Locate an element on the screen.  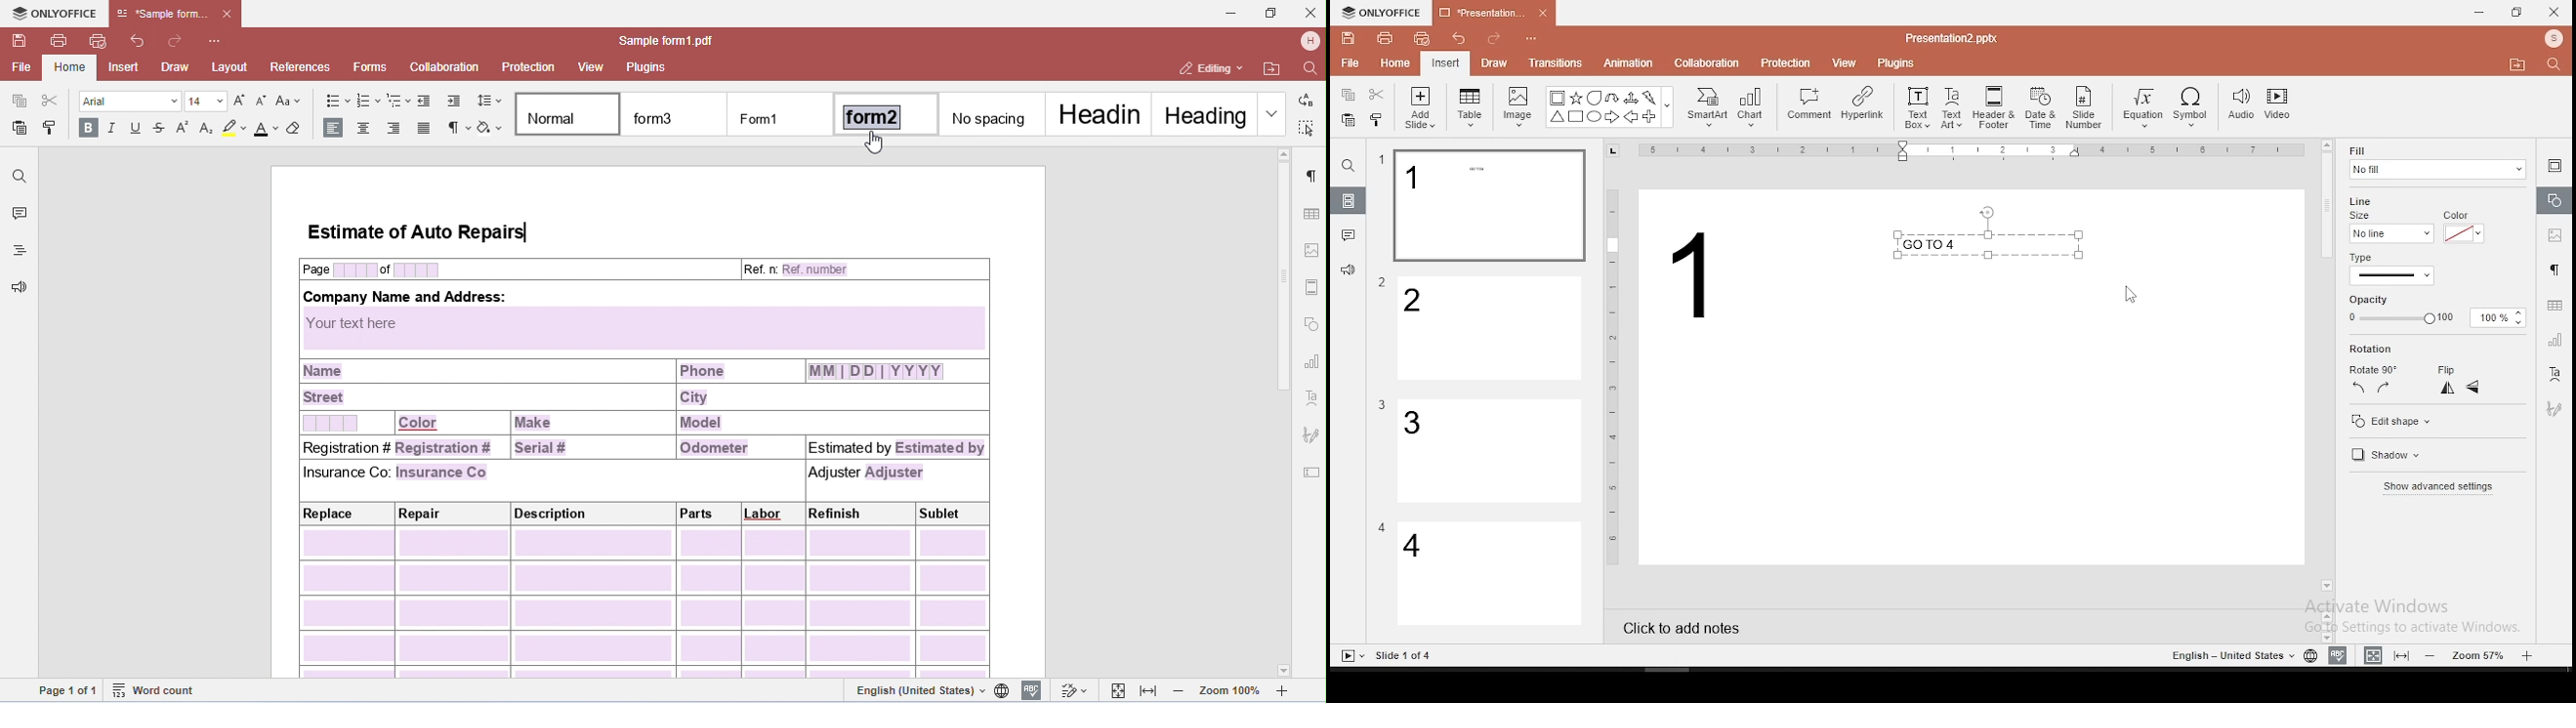
Bubble is located at coordinates (1594, 98).